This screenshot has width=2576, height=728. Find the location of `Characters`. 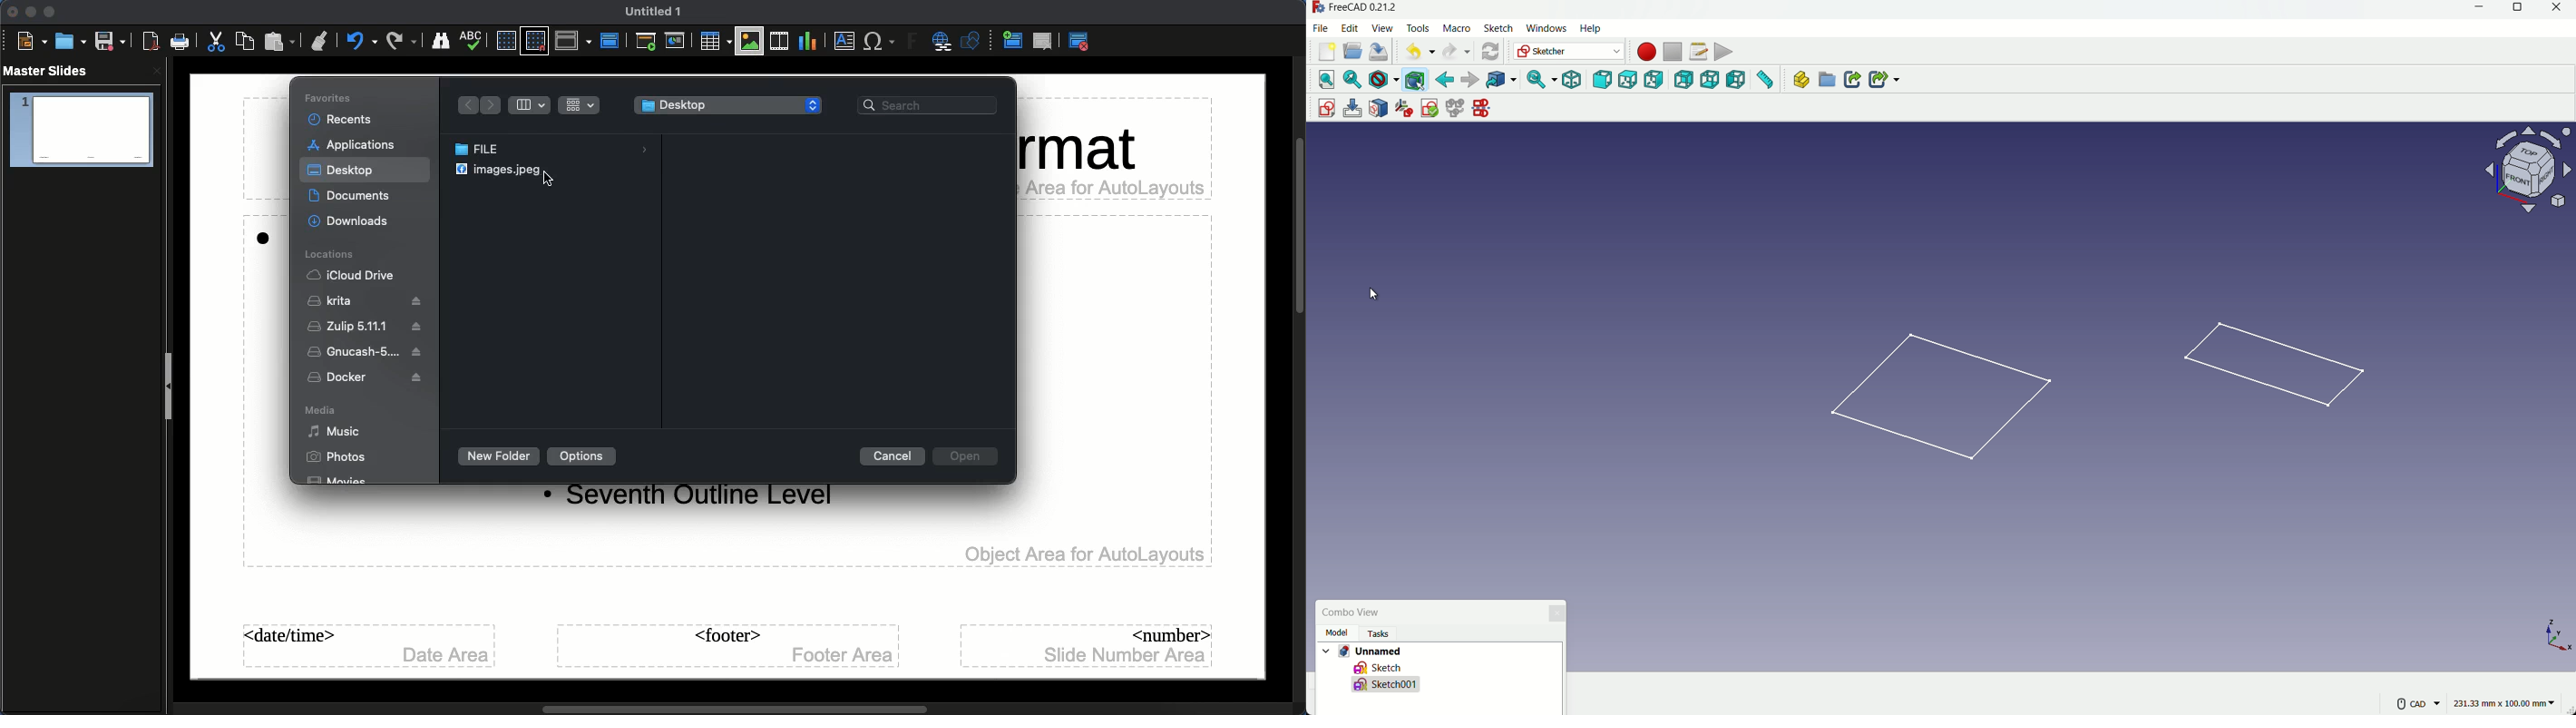

Characters is located at coordinates (881, 43).